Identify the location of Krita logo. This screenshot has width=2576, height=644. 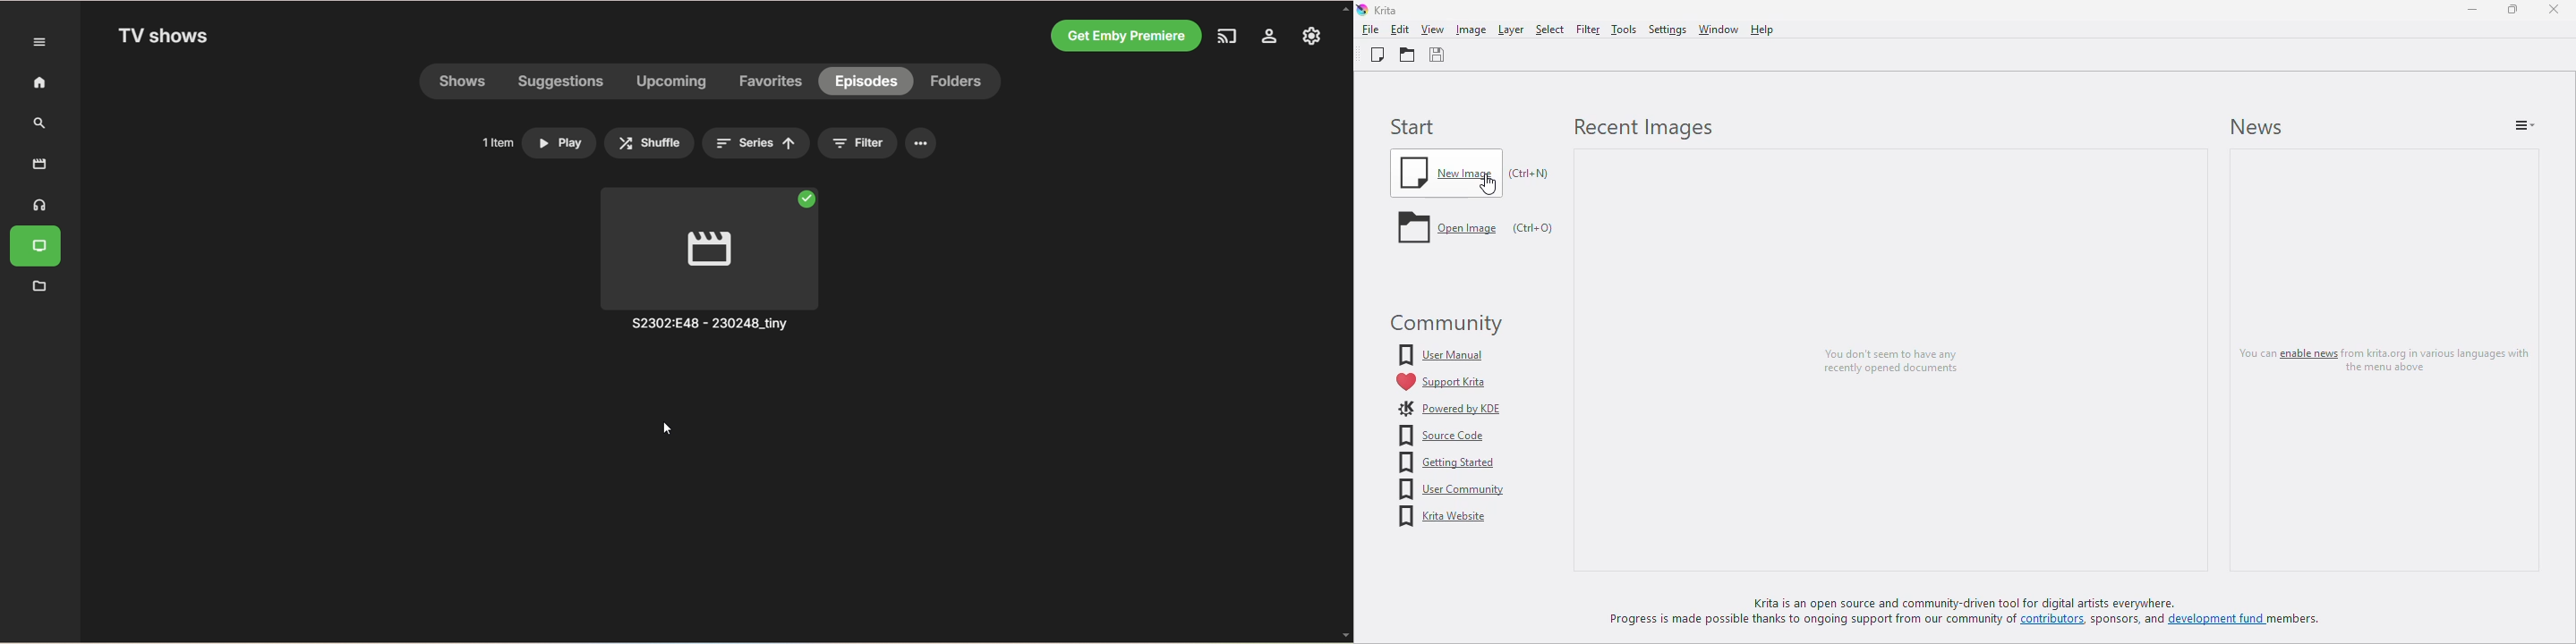
(1362, 10).